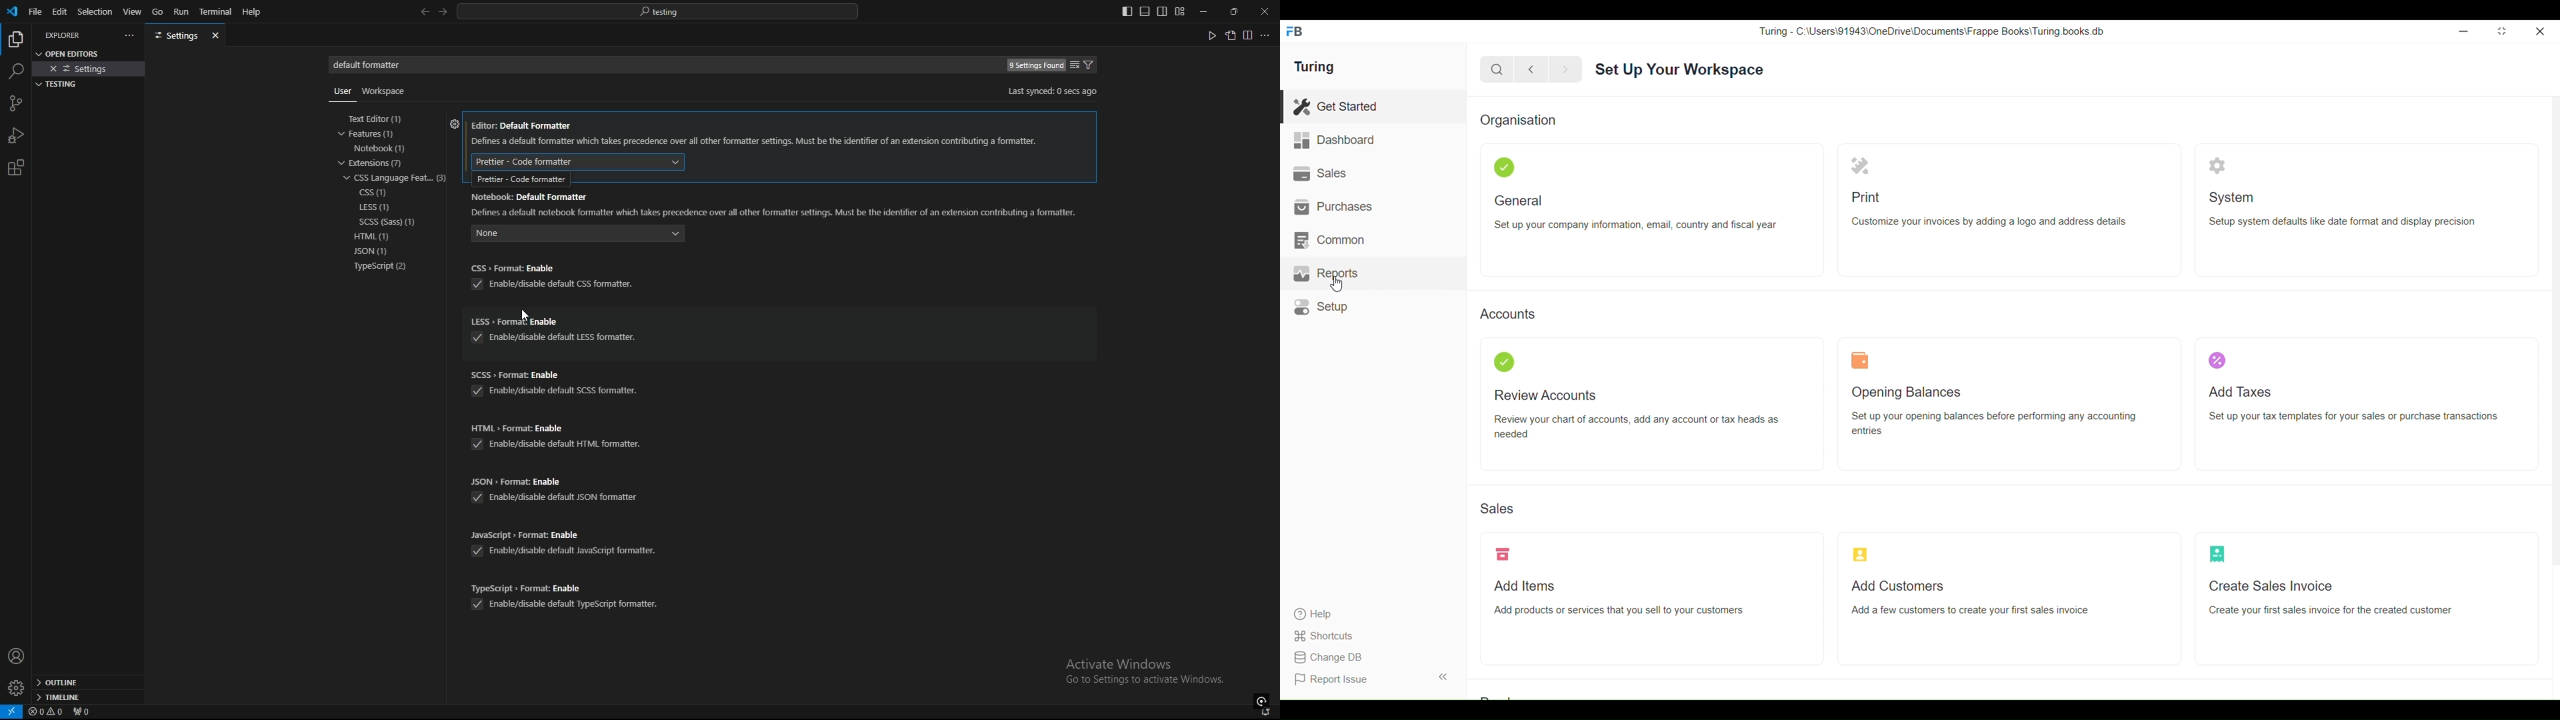 The height and width of the screenshot is (728, 2576). I want to click on editor default formatter, so click(757, 135).